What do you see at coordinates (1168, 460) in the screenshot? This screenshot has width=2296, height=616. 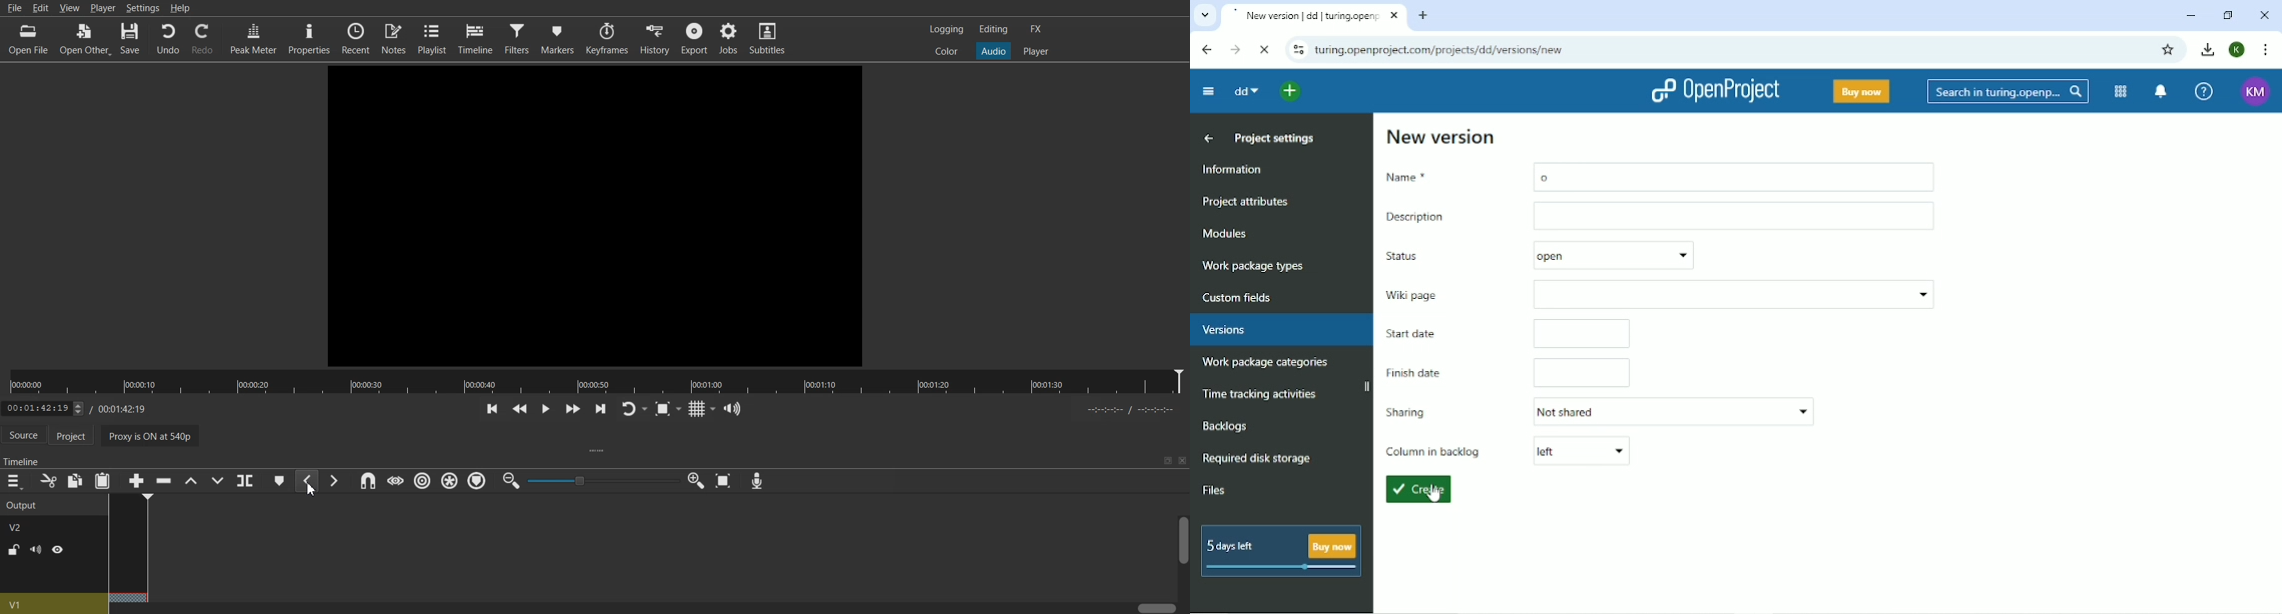 I see `Minimize` at bounding box center [1168, 460].